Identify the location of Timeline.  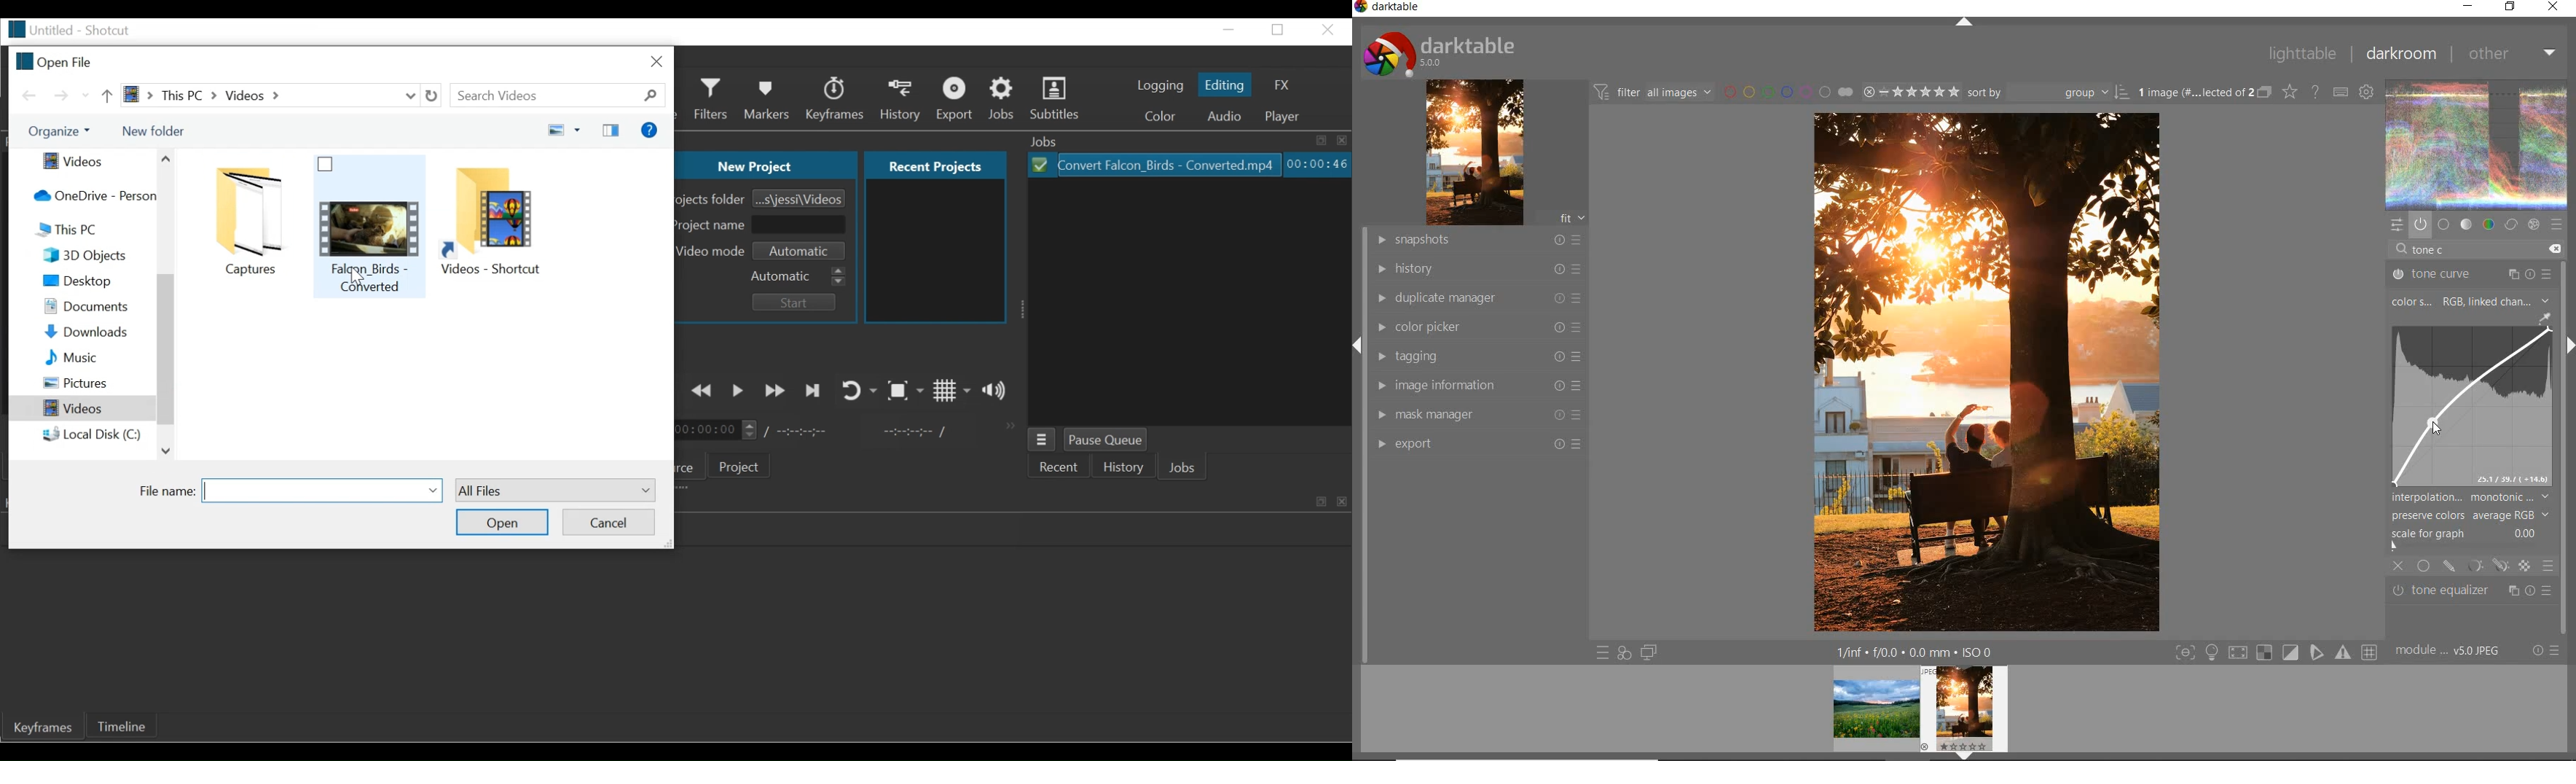
(122, 726).